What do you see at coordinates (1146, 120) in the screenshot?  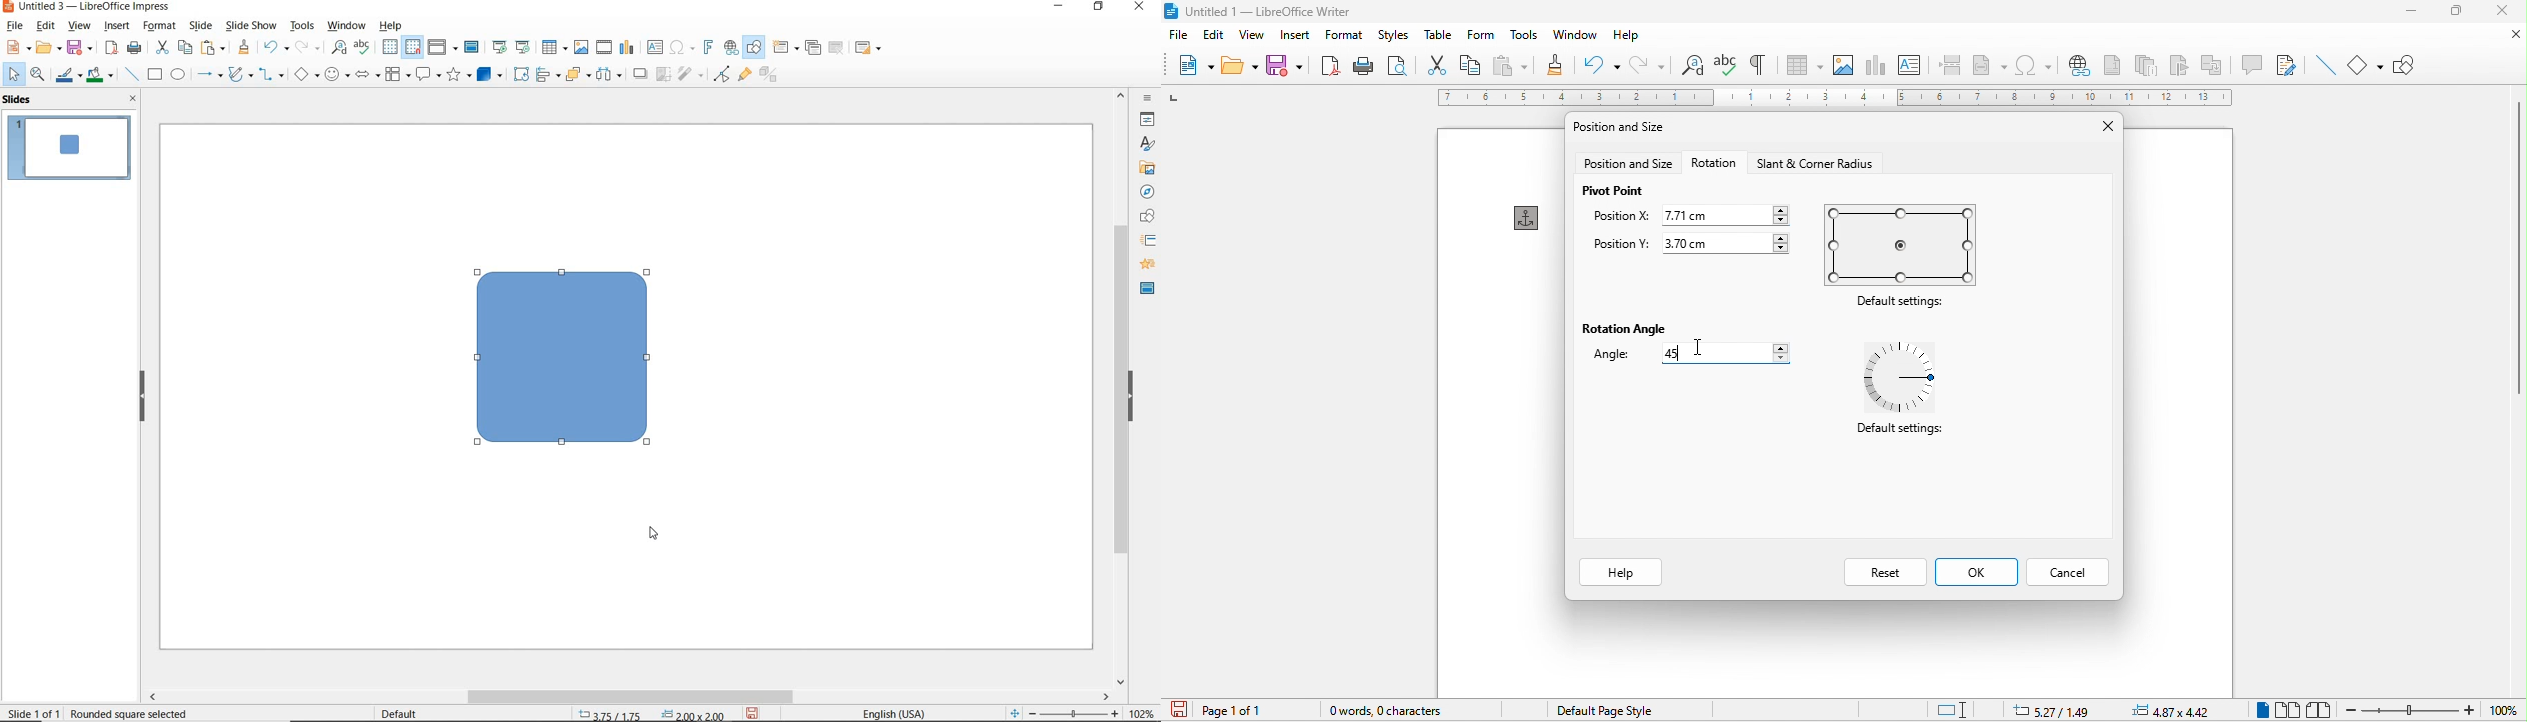 I see `properties` at bounding box center [1146, 120].